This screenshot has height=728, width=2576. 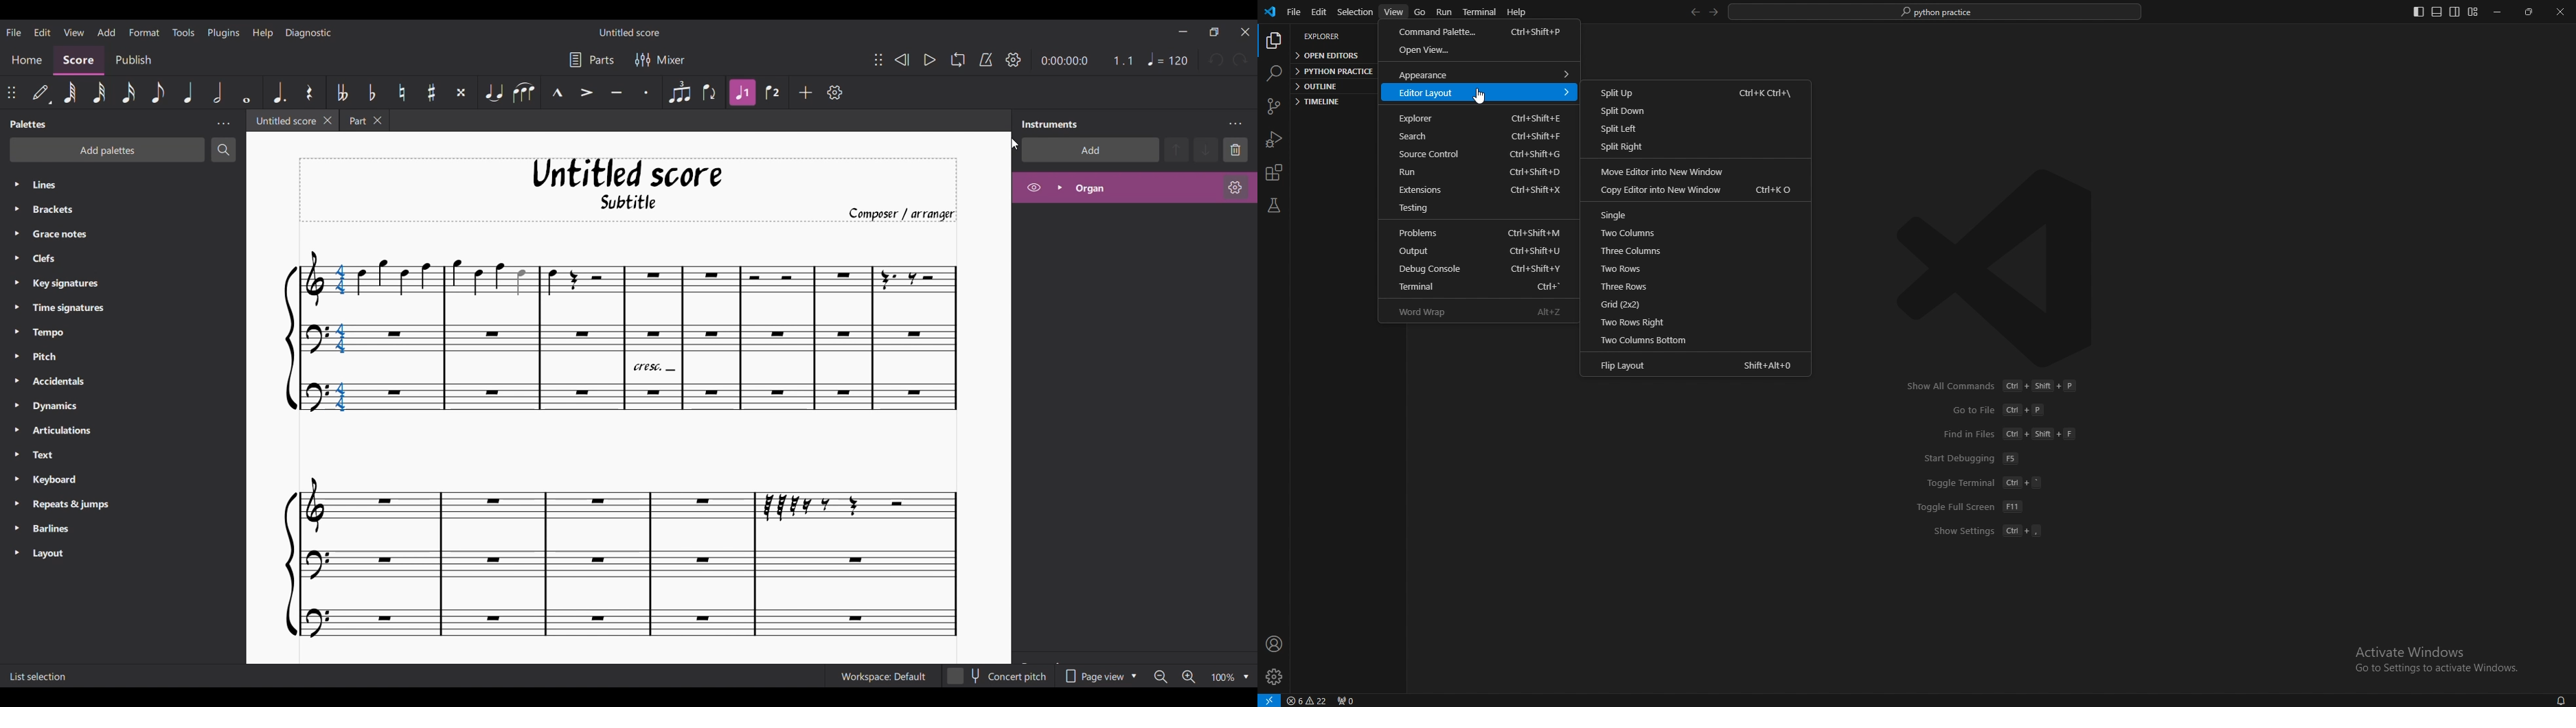 I want to click on Plugins menu, so click(x=223, y=33).